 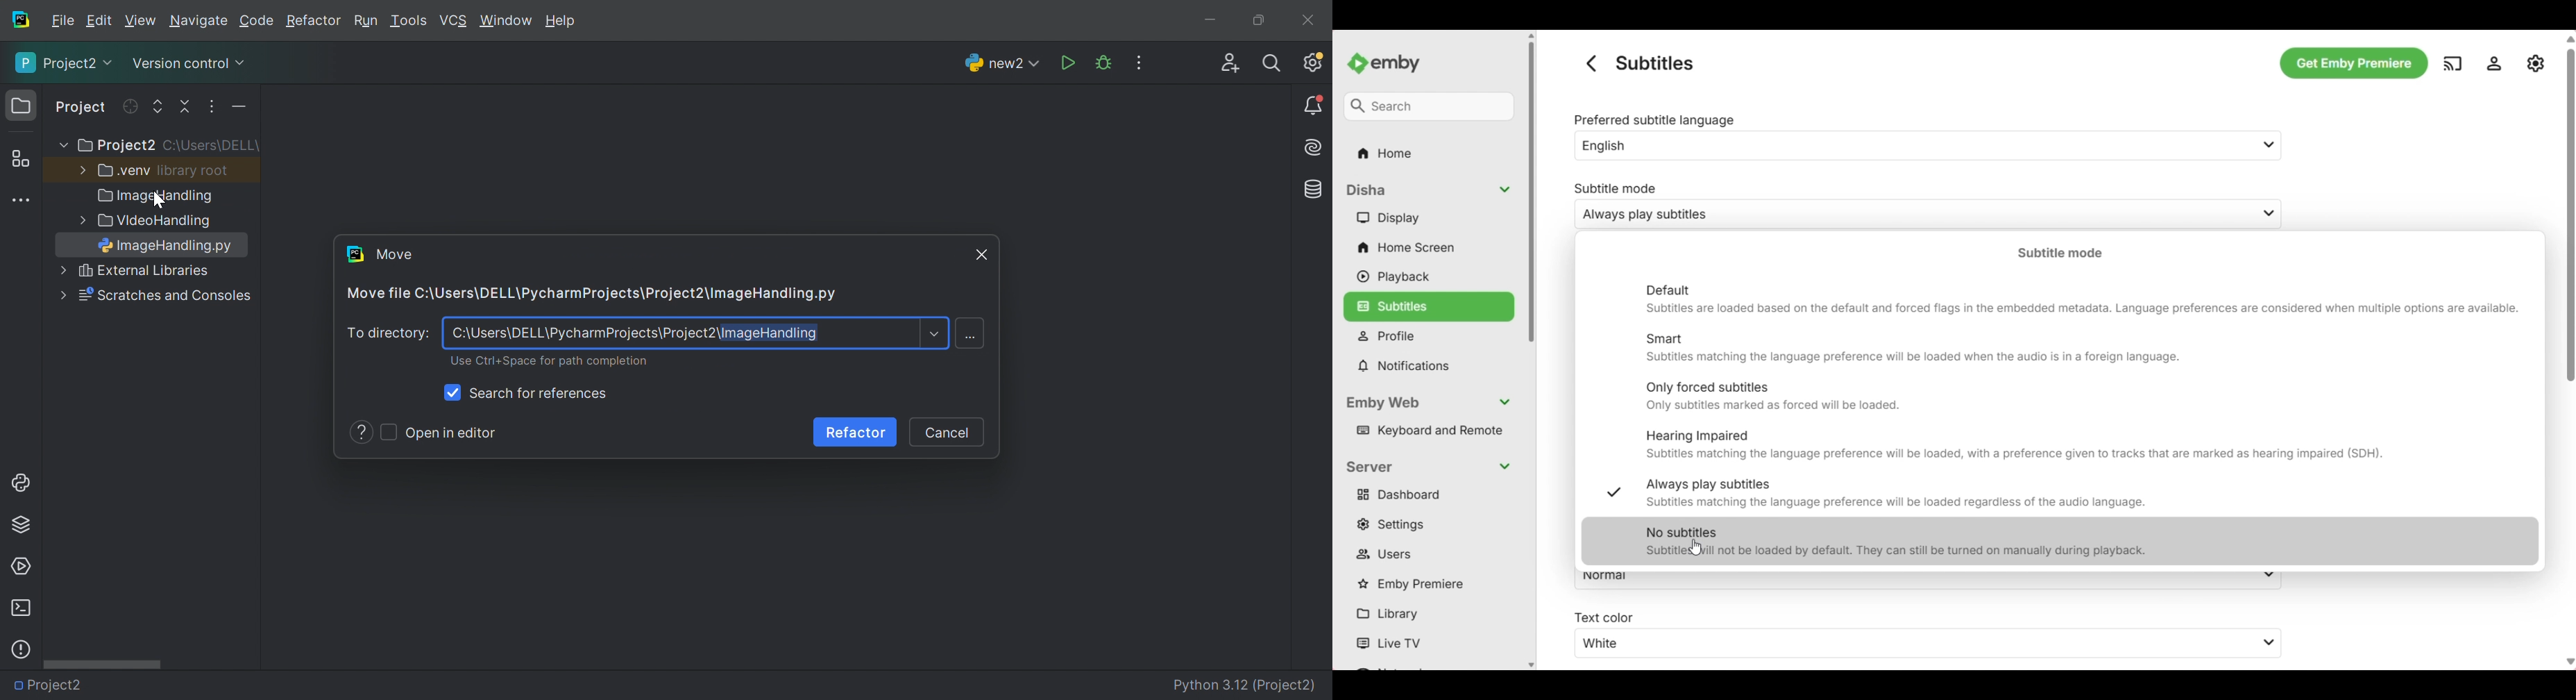 What do you see at coordinates (2060, 541) in the screenshot?
I see `New selection highlighted` at bounding box center [2060, 541].